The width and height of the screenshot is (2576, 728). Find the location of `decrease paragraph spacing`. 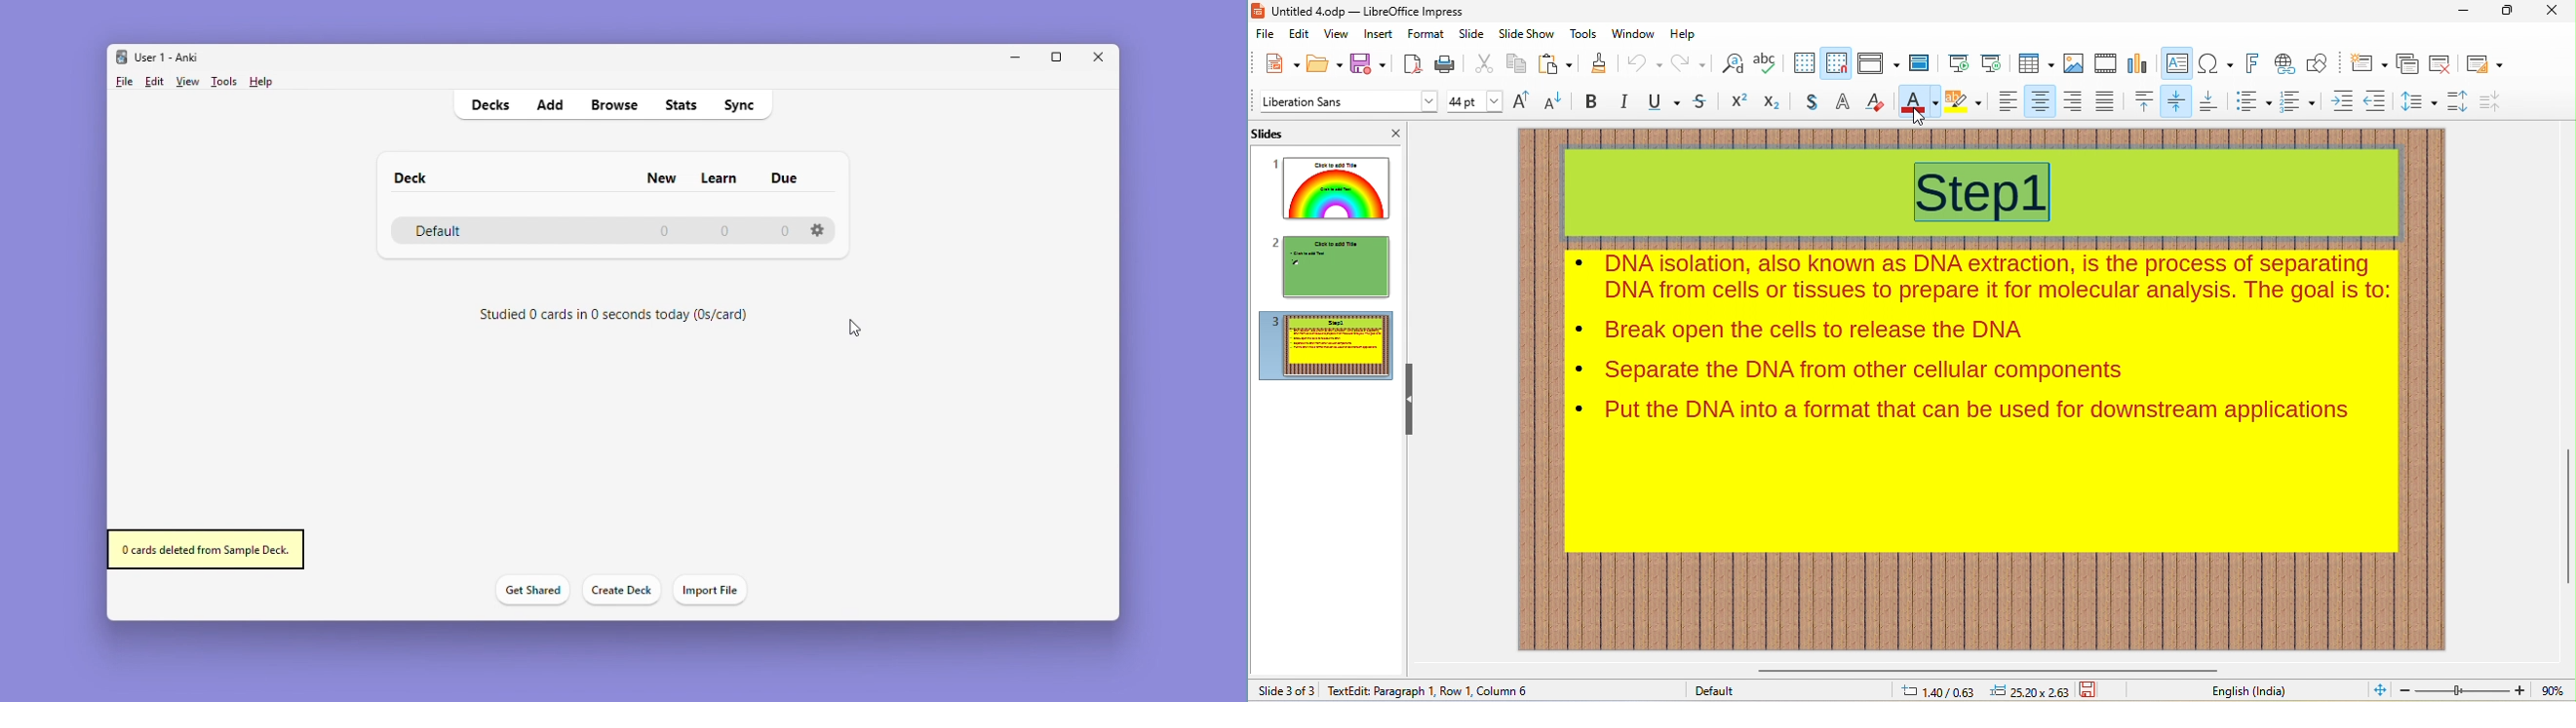

decrease paragraph spacing is located at coordinates (2496, 100).